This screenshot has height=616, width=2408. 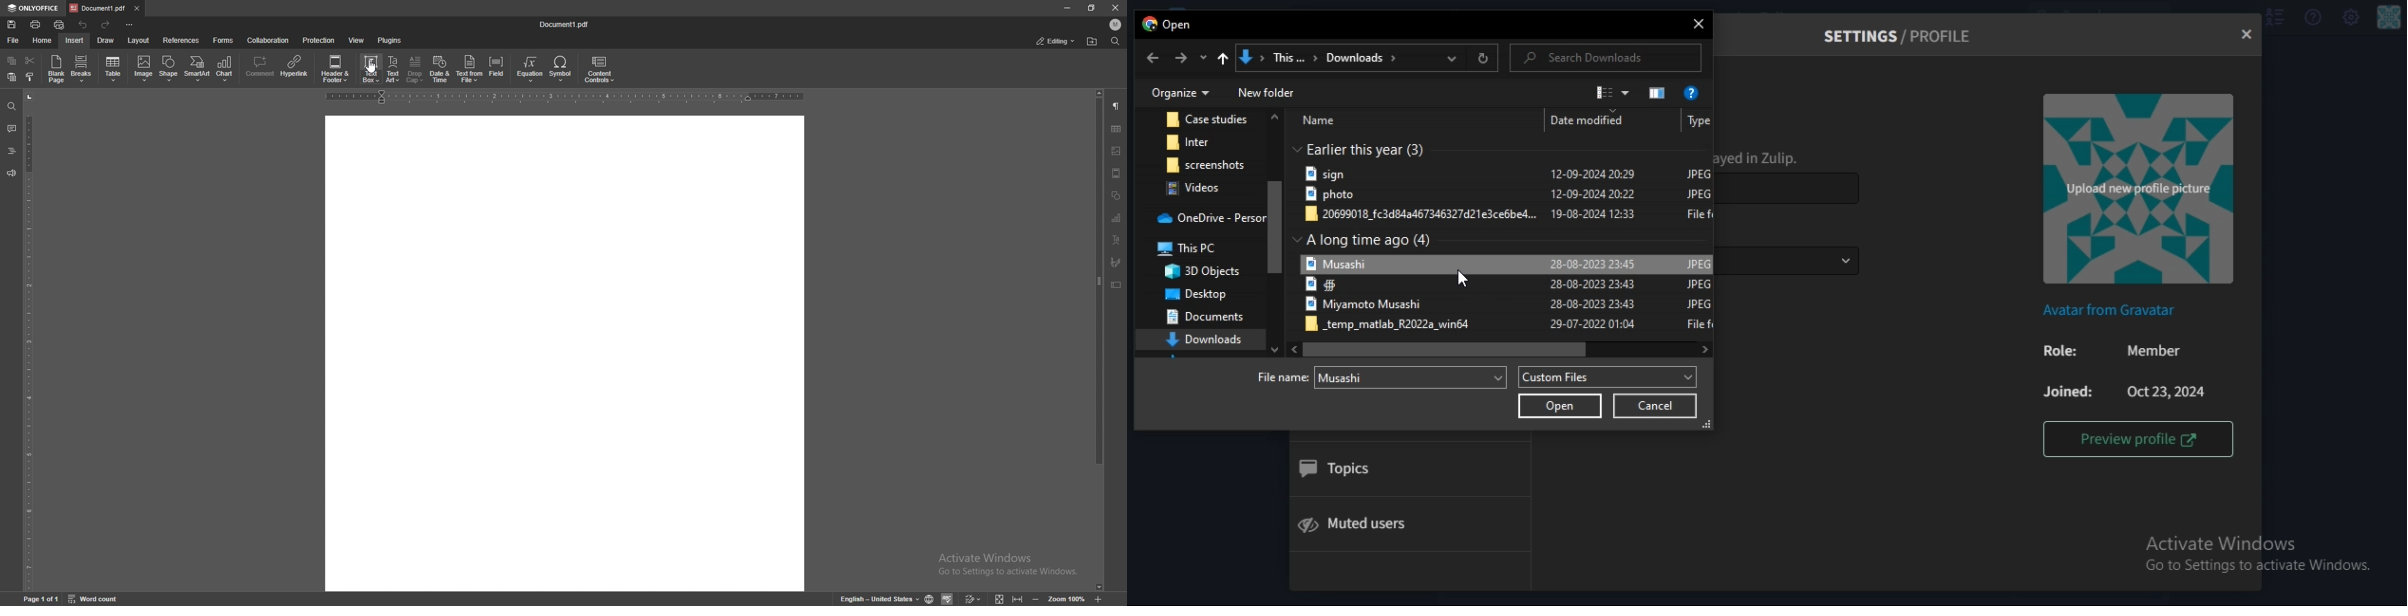 I want to click on text art, so click(x=393, y=69).